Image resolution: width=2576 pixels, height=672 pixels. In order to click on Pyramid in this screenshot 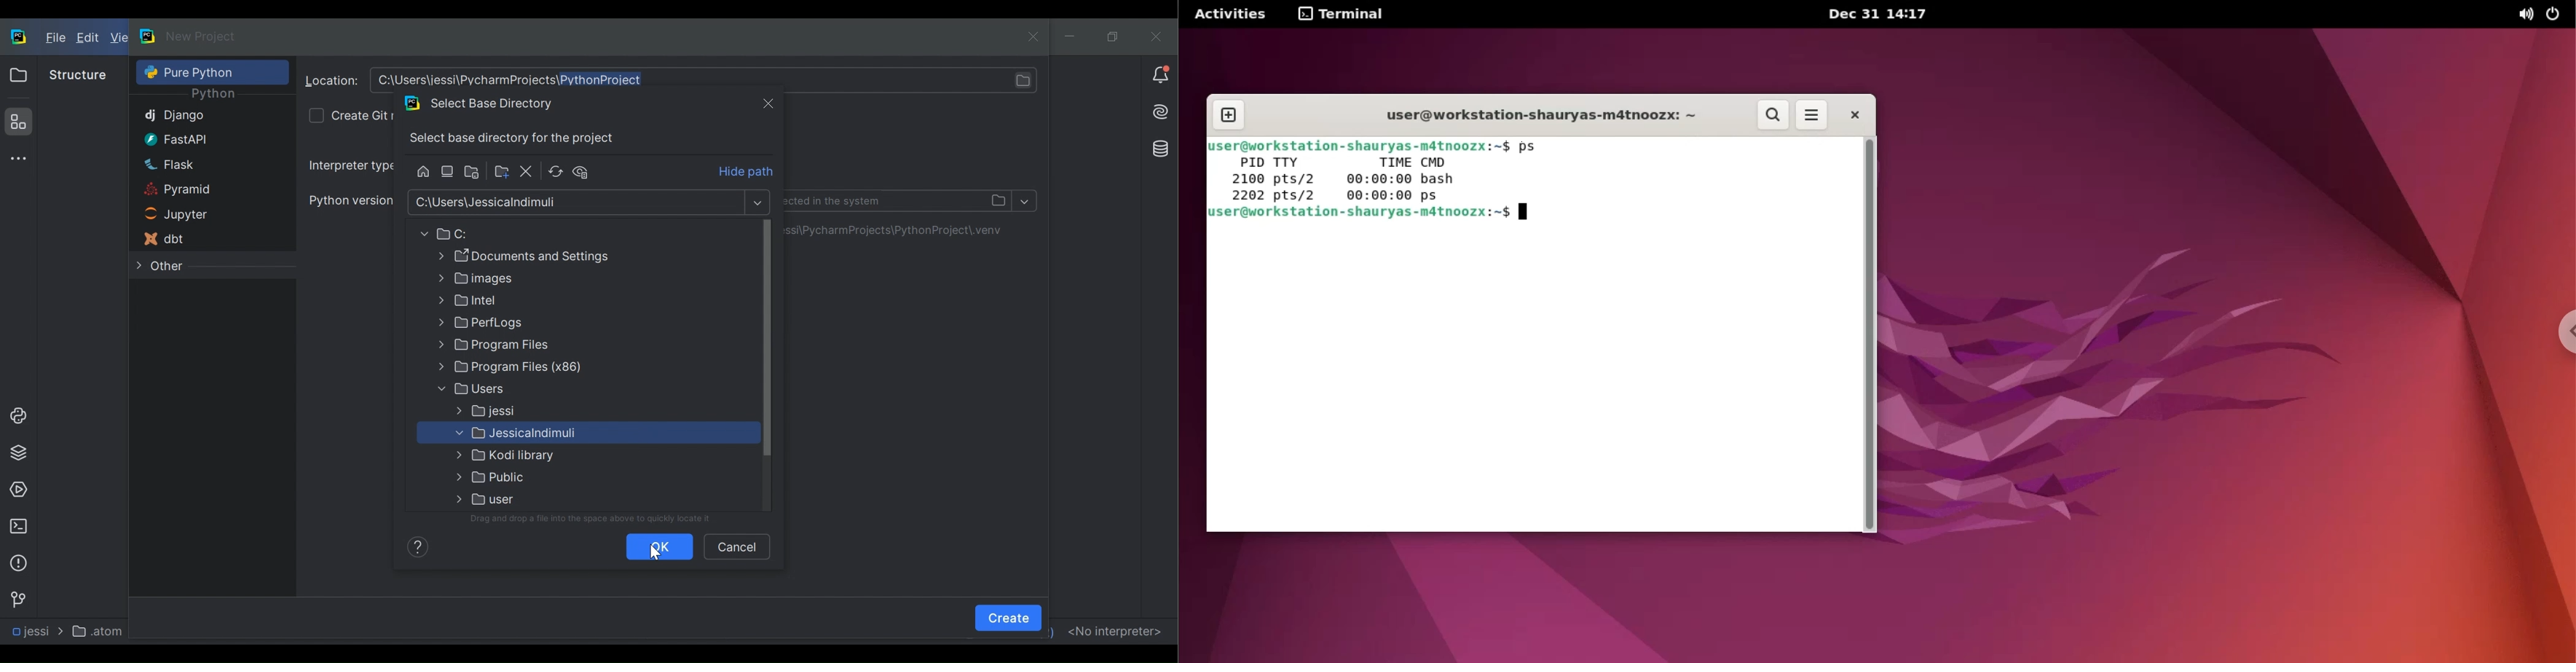, I will do `click(195, 190)`.